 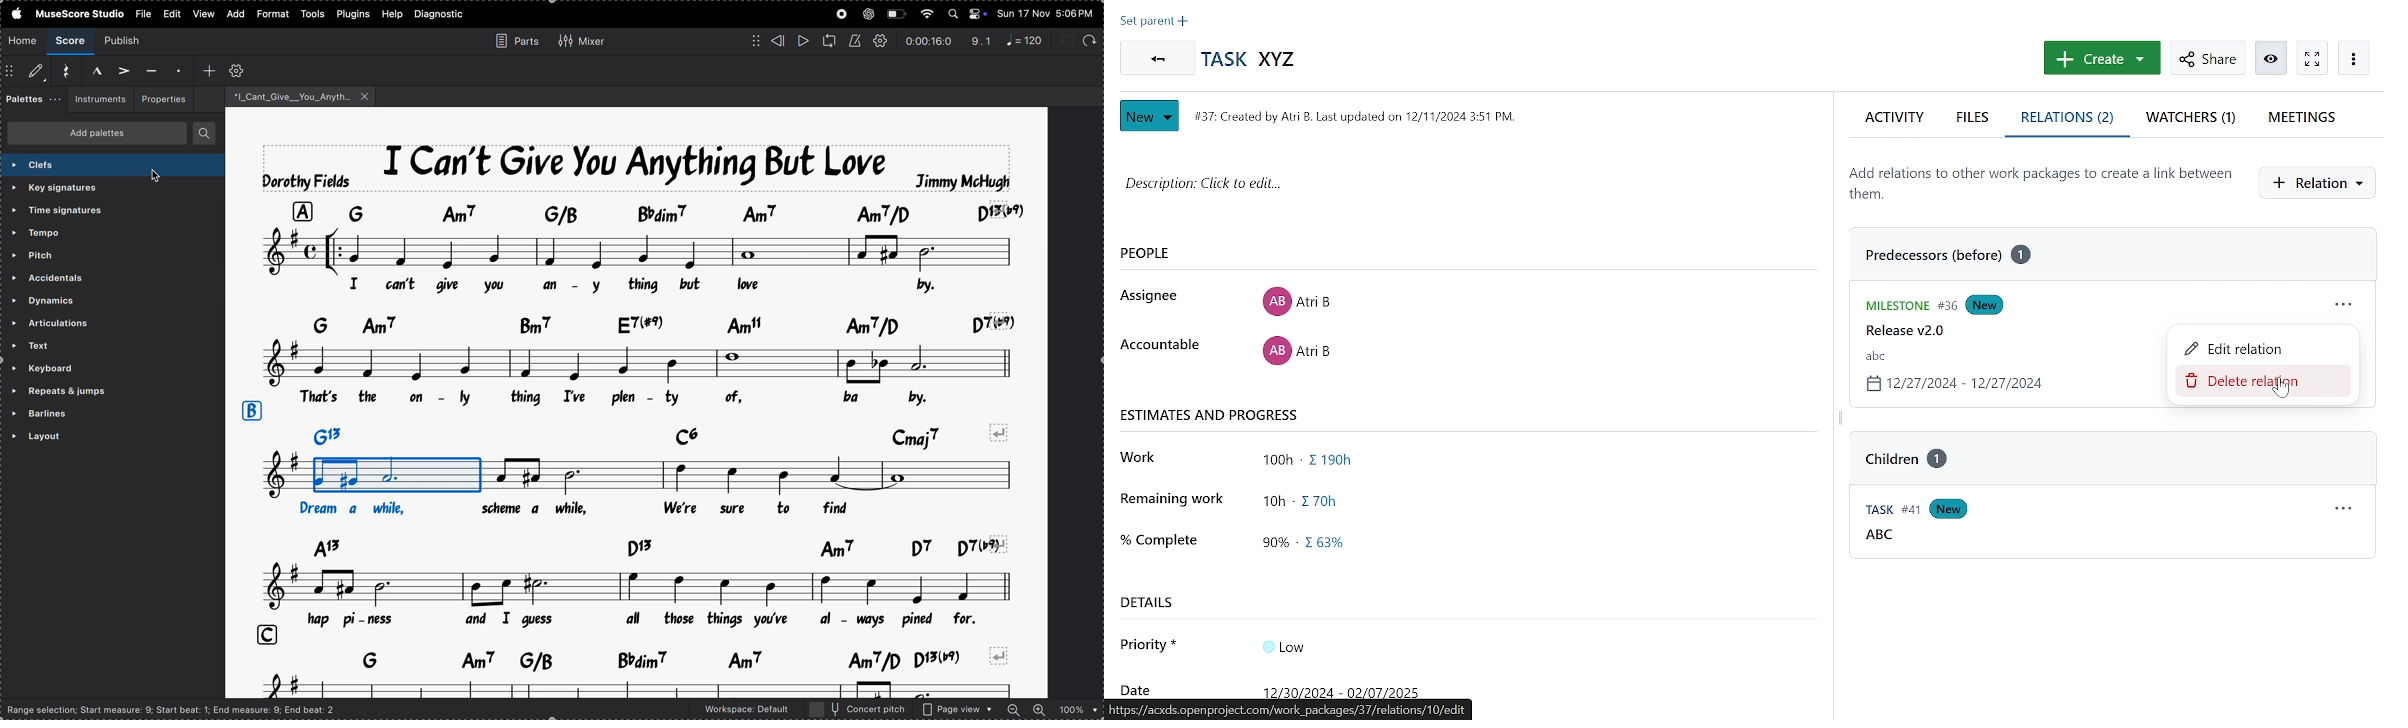 What do you see at coordinates (179, 709) in the screenshot?
I see `Range selection; Start measure: 9; Start beat: 1; End measure: 9; End beat: 2` at bounding box center [179, 709].